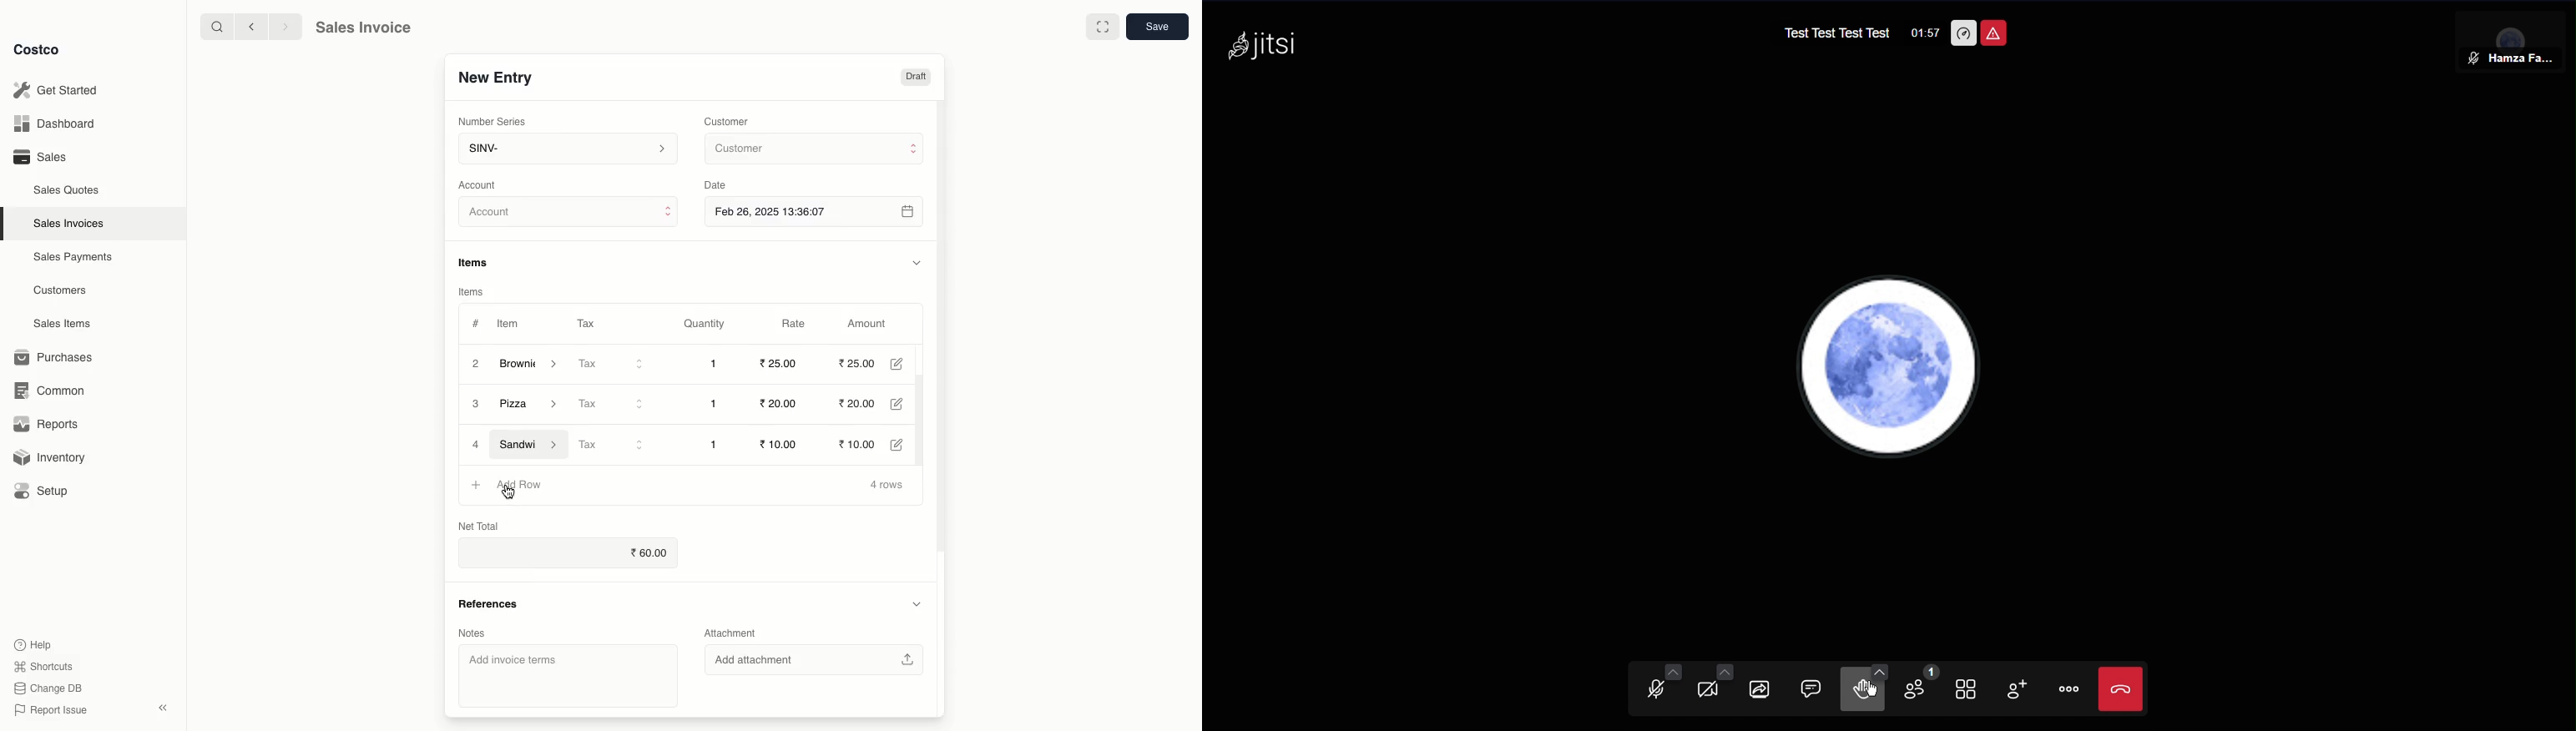 The height and width of the screenshot is (756, 2576). What do you see at coordinates (785, 443) in the screenshot?
I see `10.00` at bounding box center [785, 443].